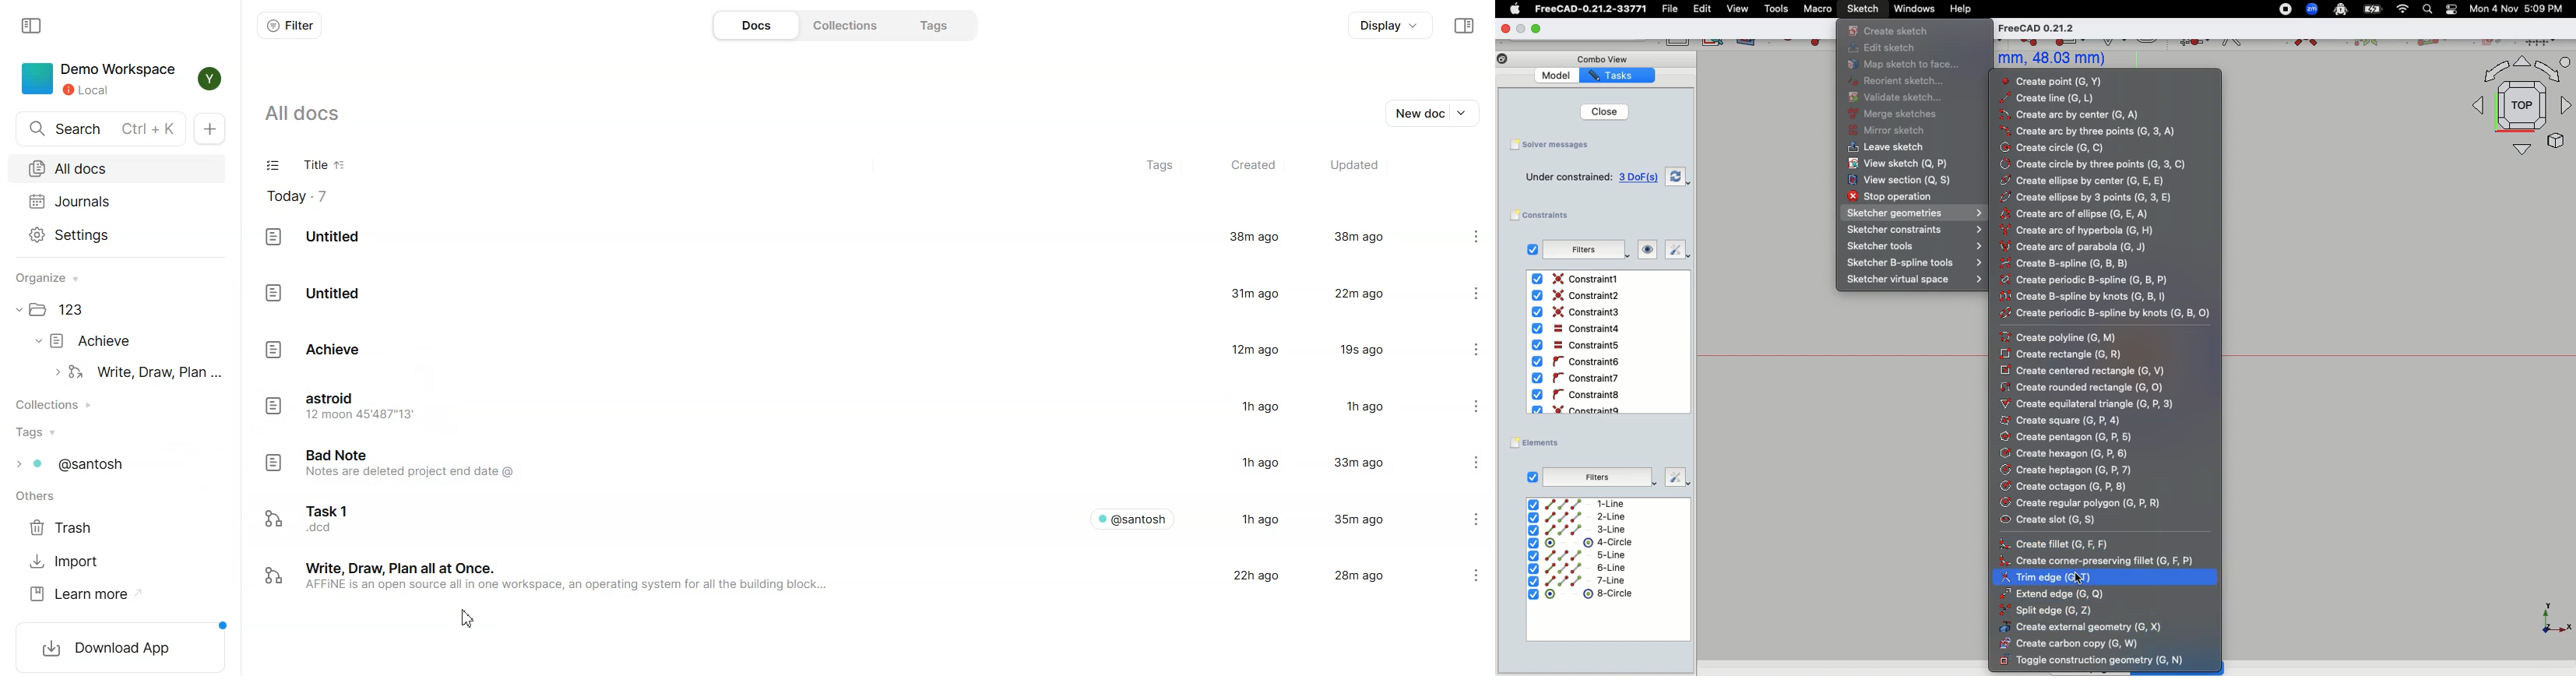  What do you see at coordinates (2055, 81) in the screenshot?
I see `Create point` at bounding box center [2055, 81].